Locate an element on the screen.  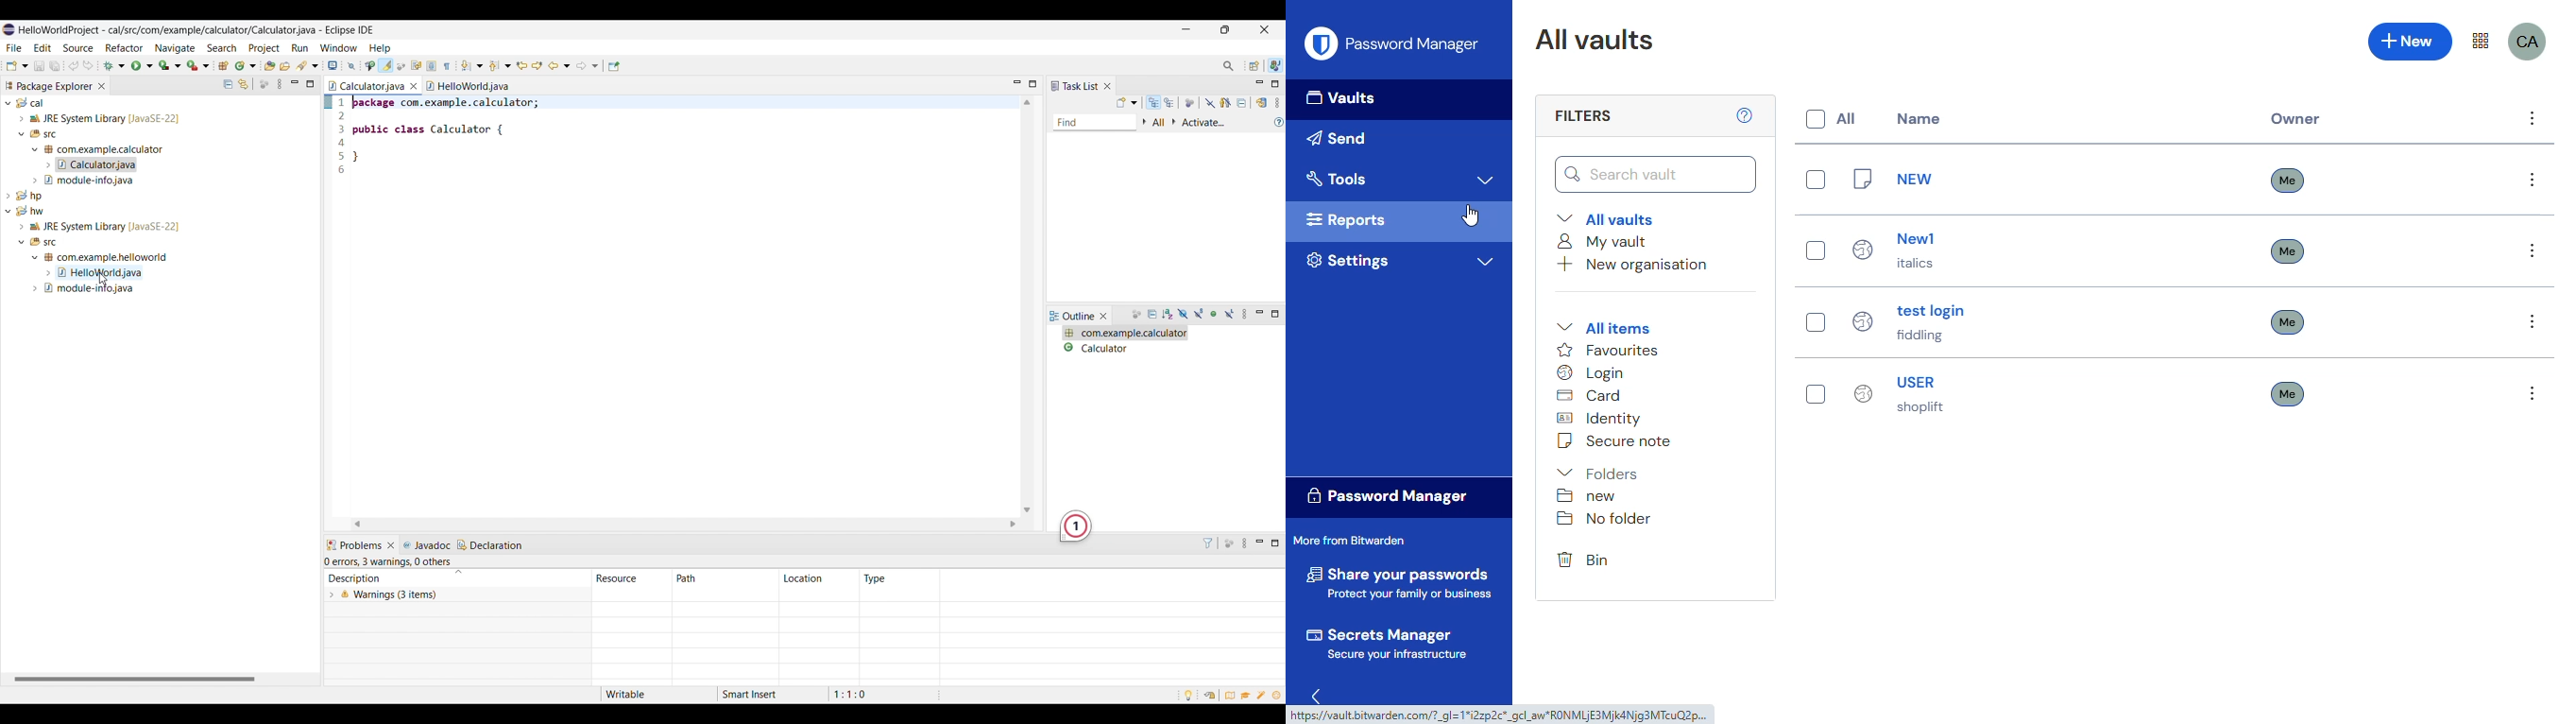
new is located at coordinates (1586, 496).